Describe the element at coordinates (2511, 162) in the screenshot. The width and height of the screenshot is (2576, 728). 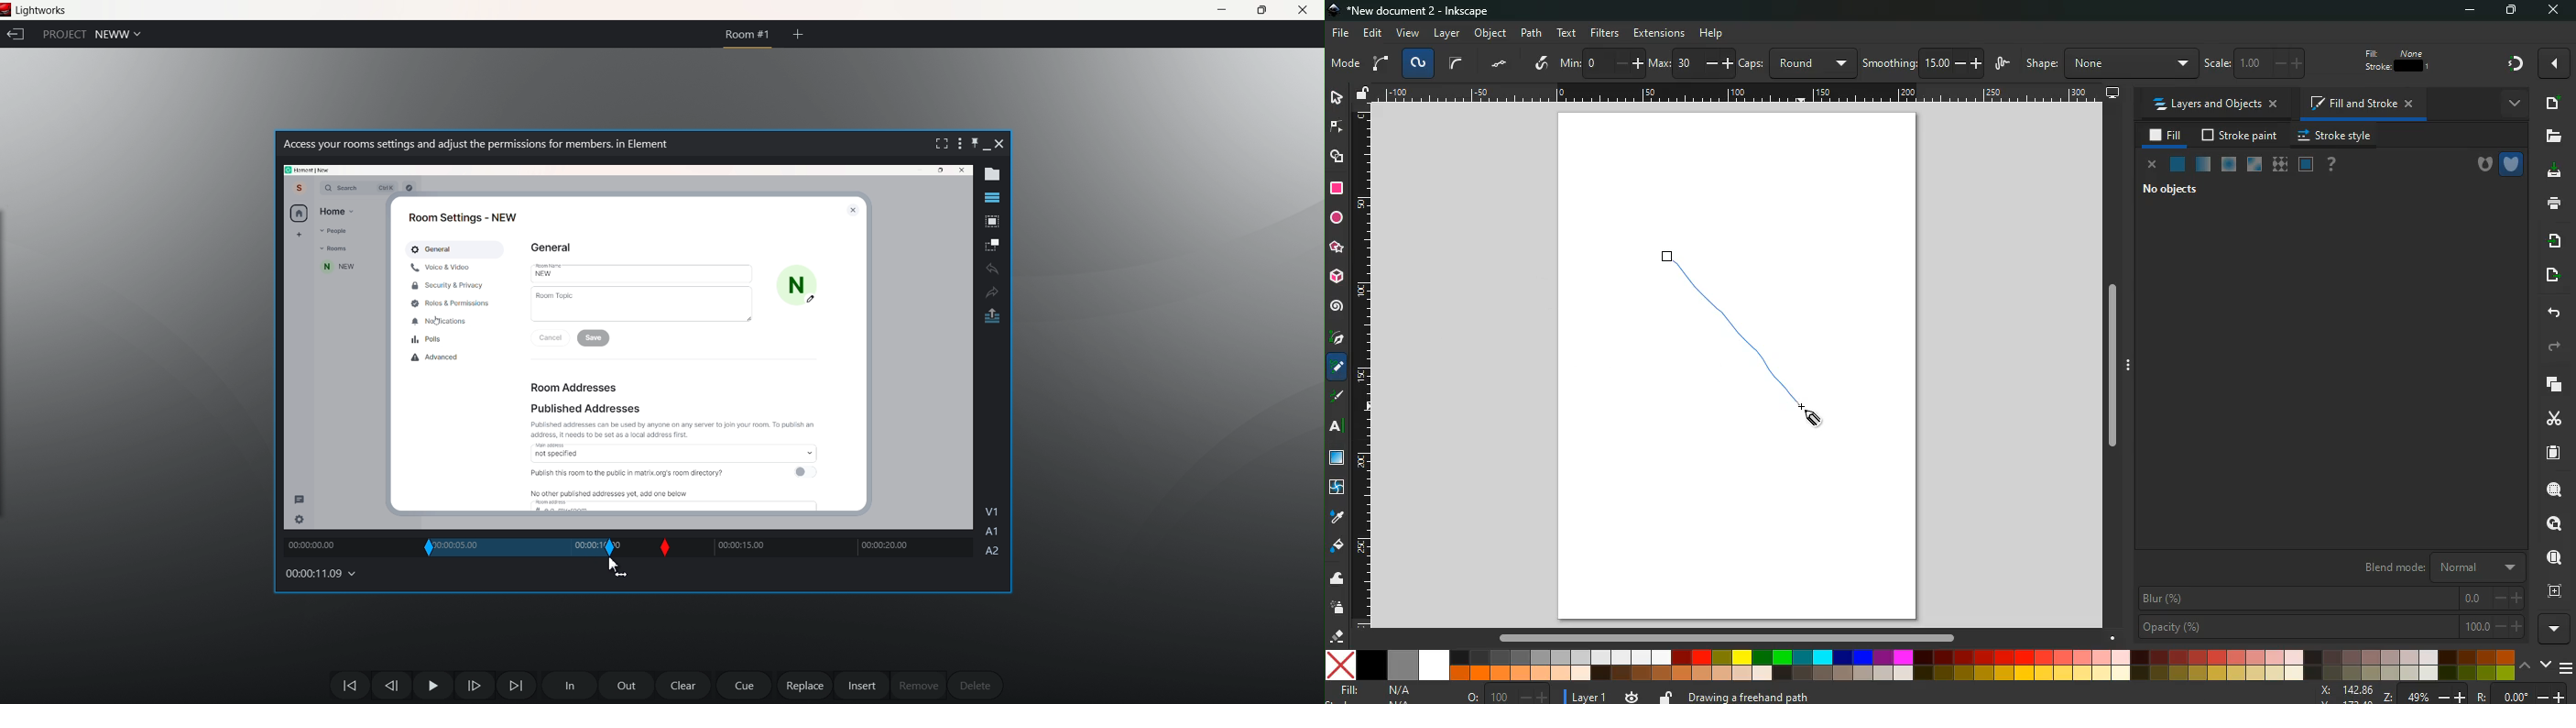
I see `shield` at that location.